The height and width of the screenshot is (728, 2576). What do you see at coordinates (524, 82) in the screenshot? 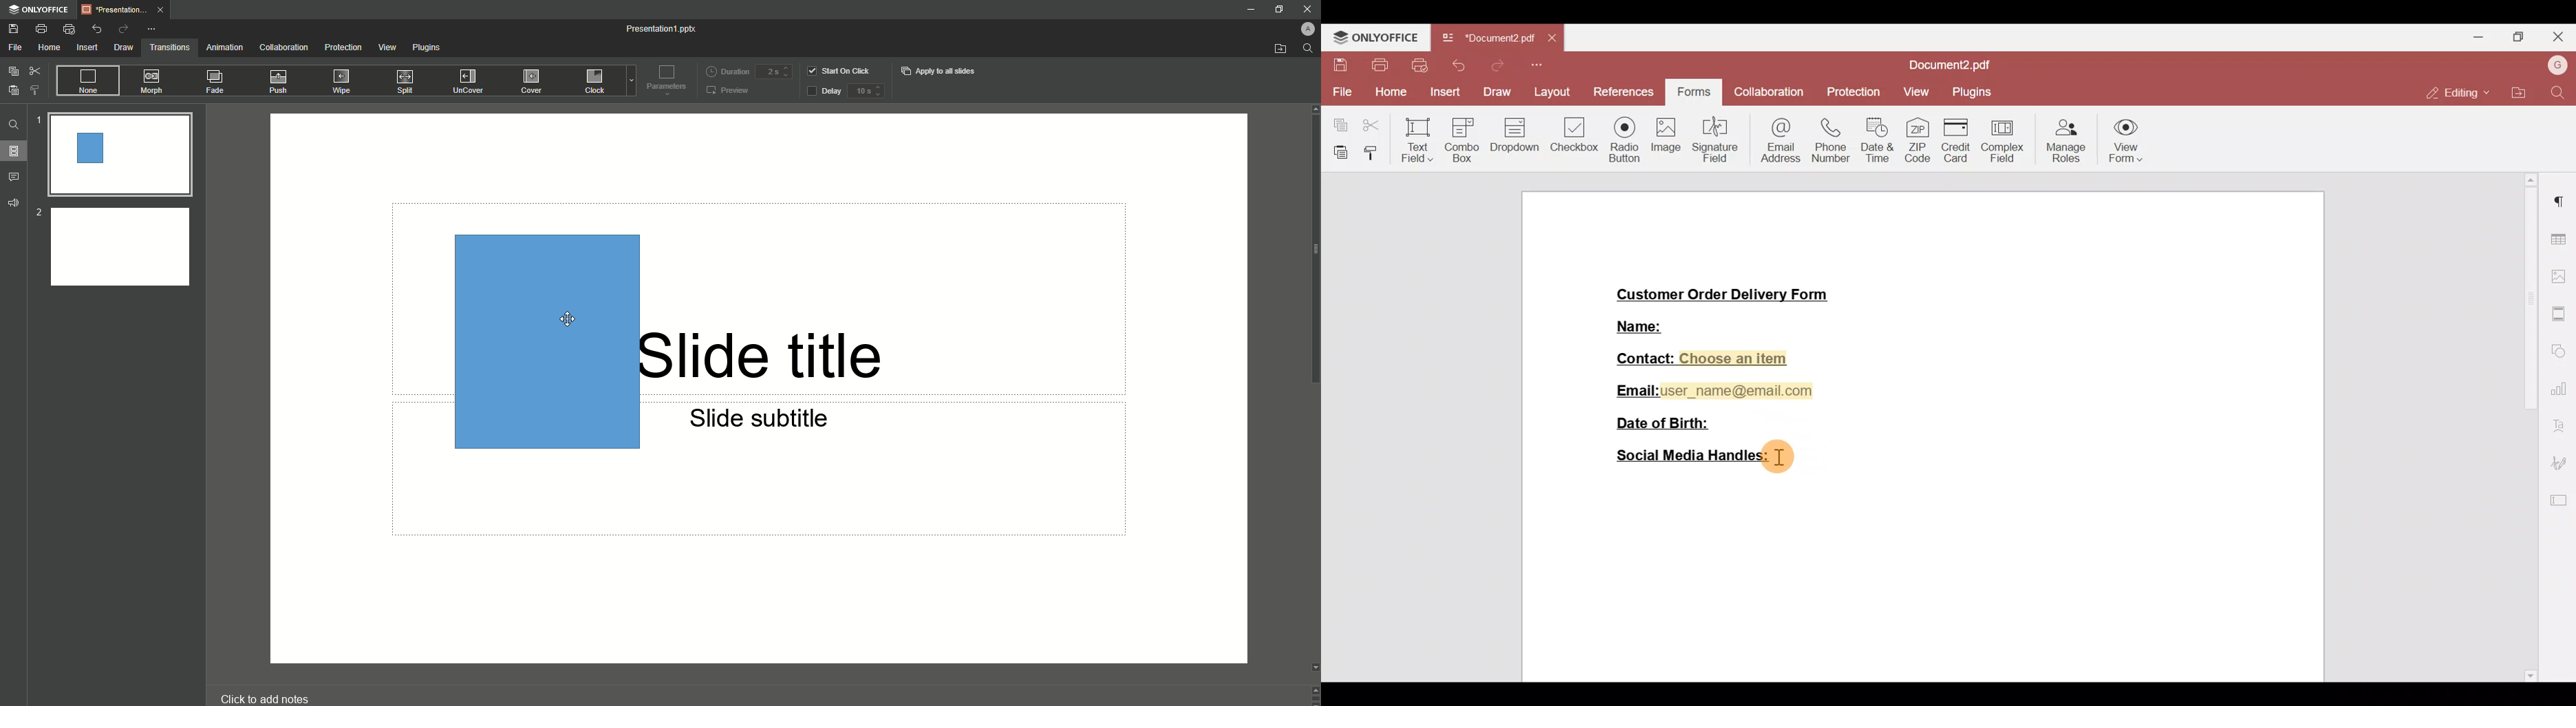
I see `Cover` at bounding box center [524, 82].